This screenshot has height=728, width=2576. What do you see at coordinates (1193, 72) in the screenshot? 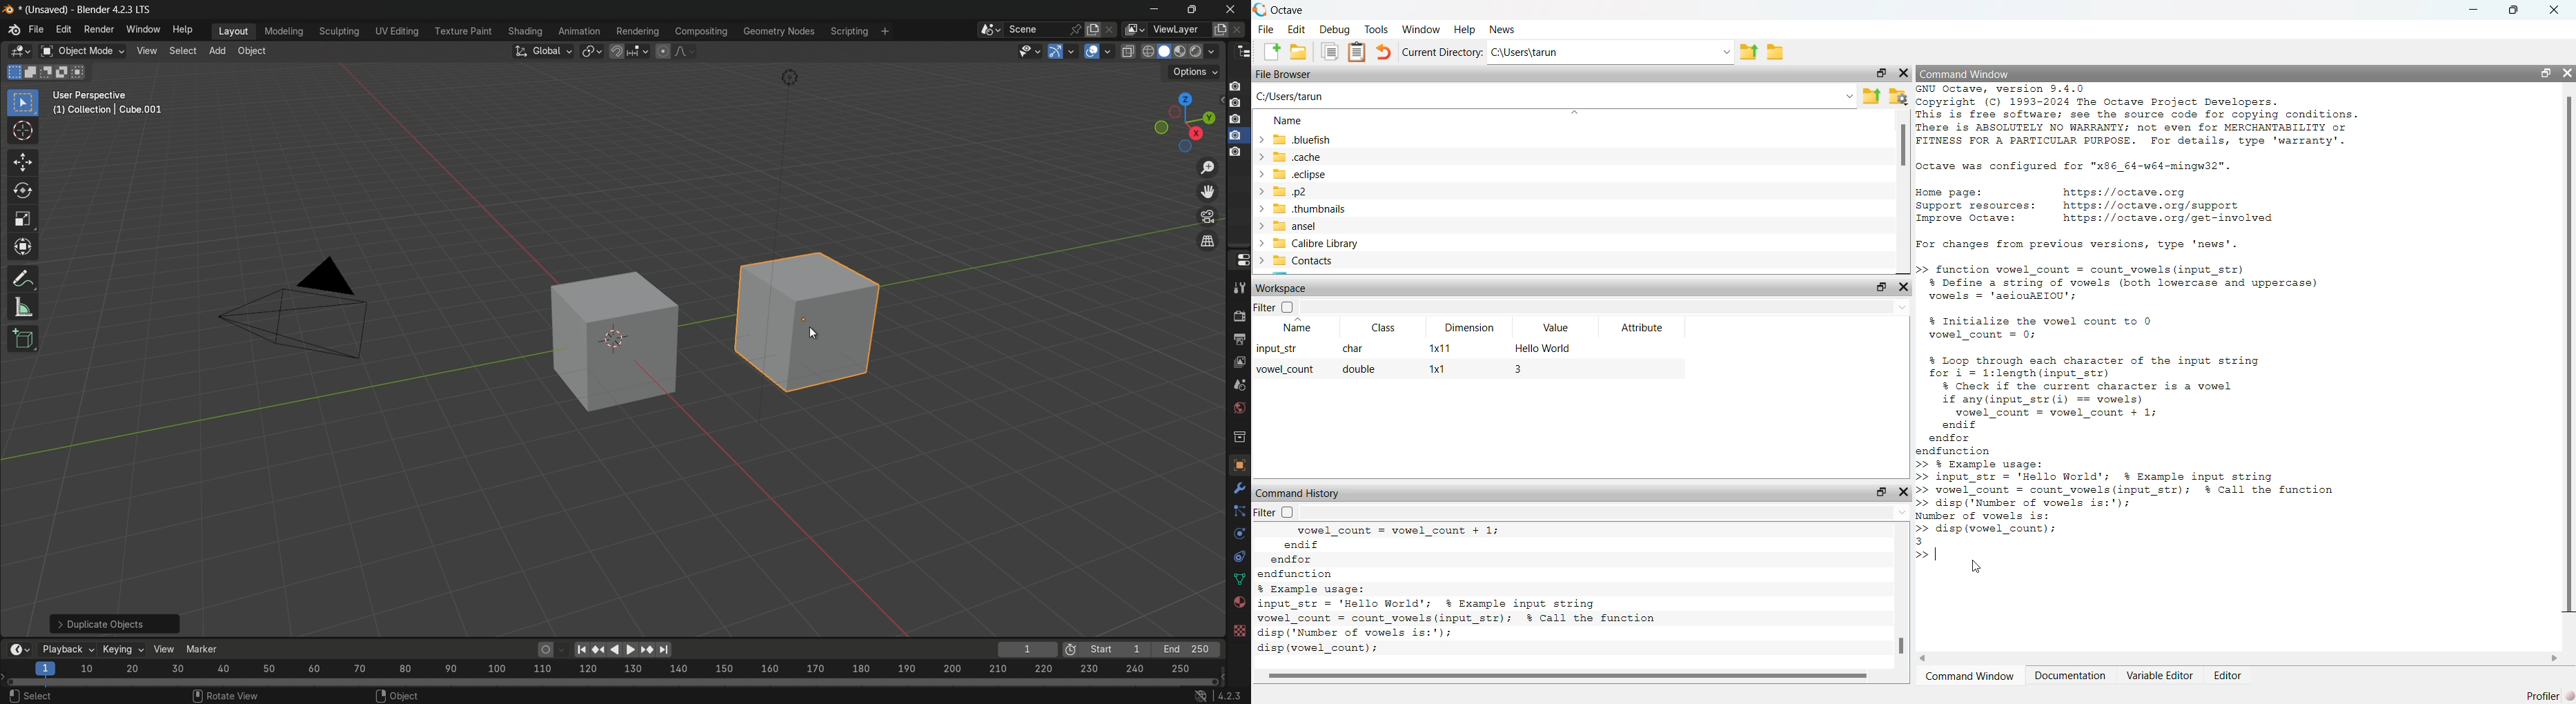
I see `options menu` at bounding box center [1193, 72].